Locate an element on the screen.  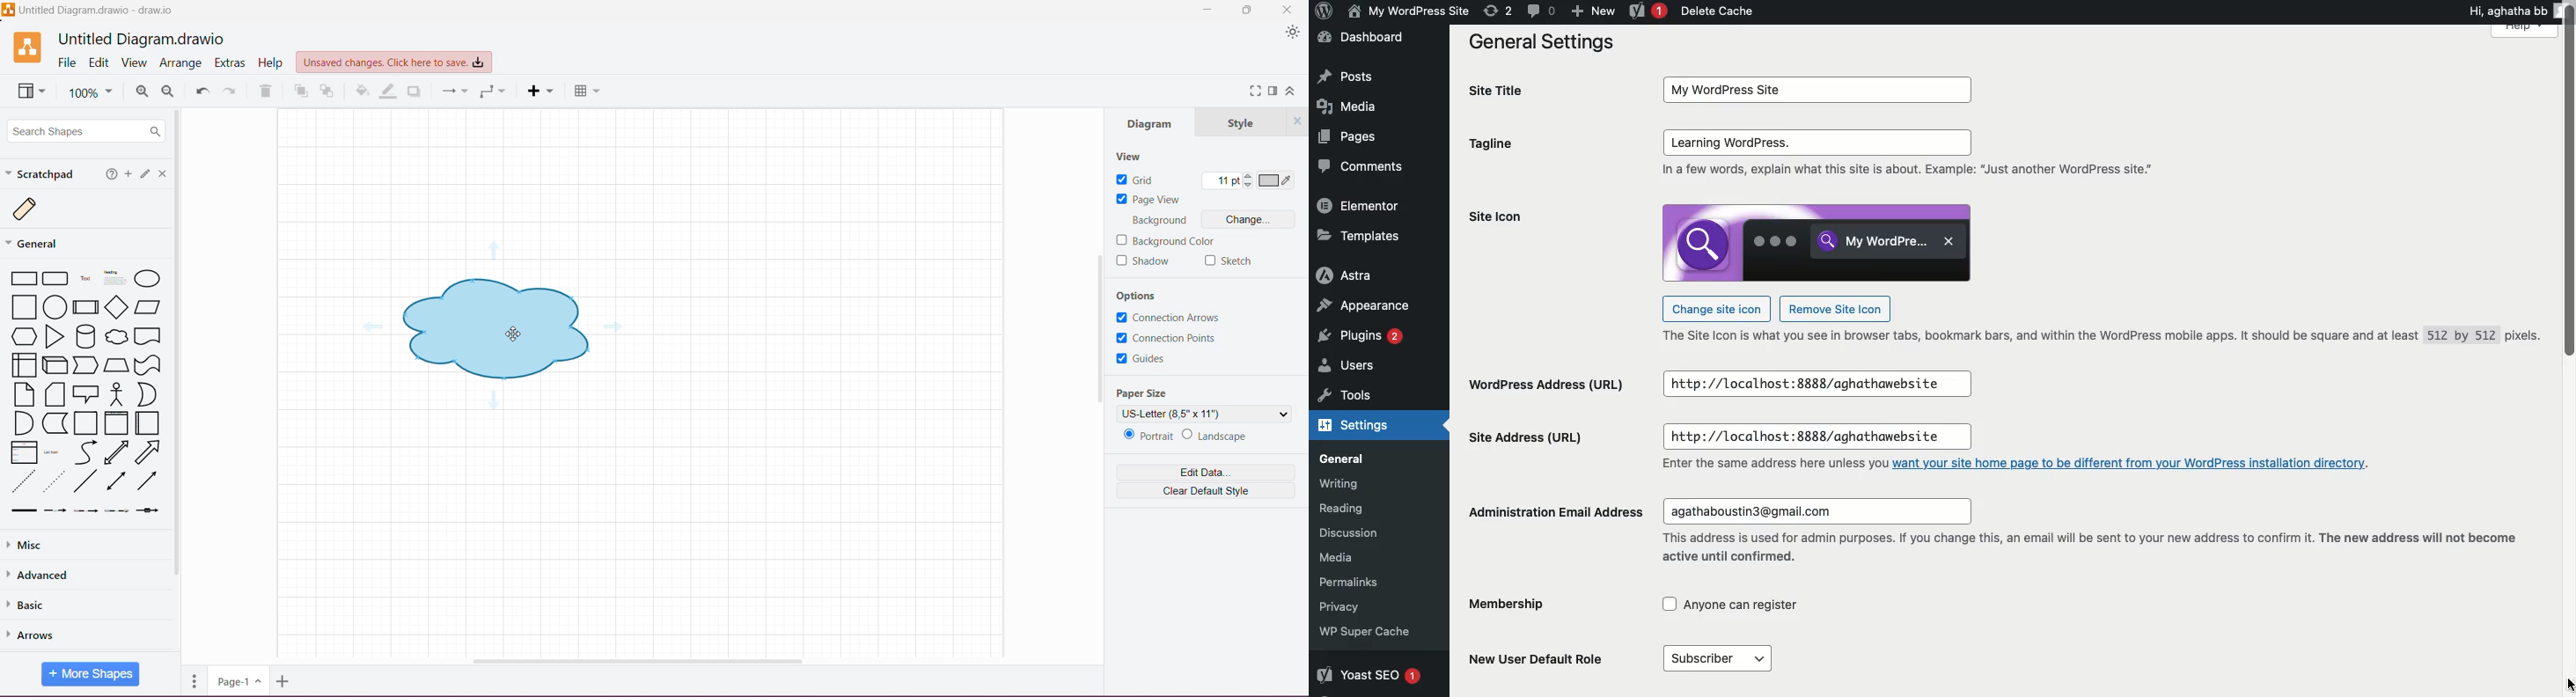
Page View is located at coordinates (1150, 200).